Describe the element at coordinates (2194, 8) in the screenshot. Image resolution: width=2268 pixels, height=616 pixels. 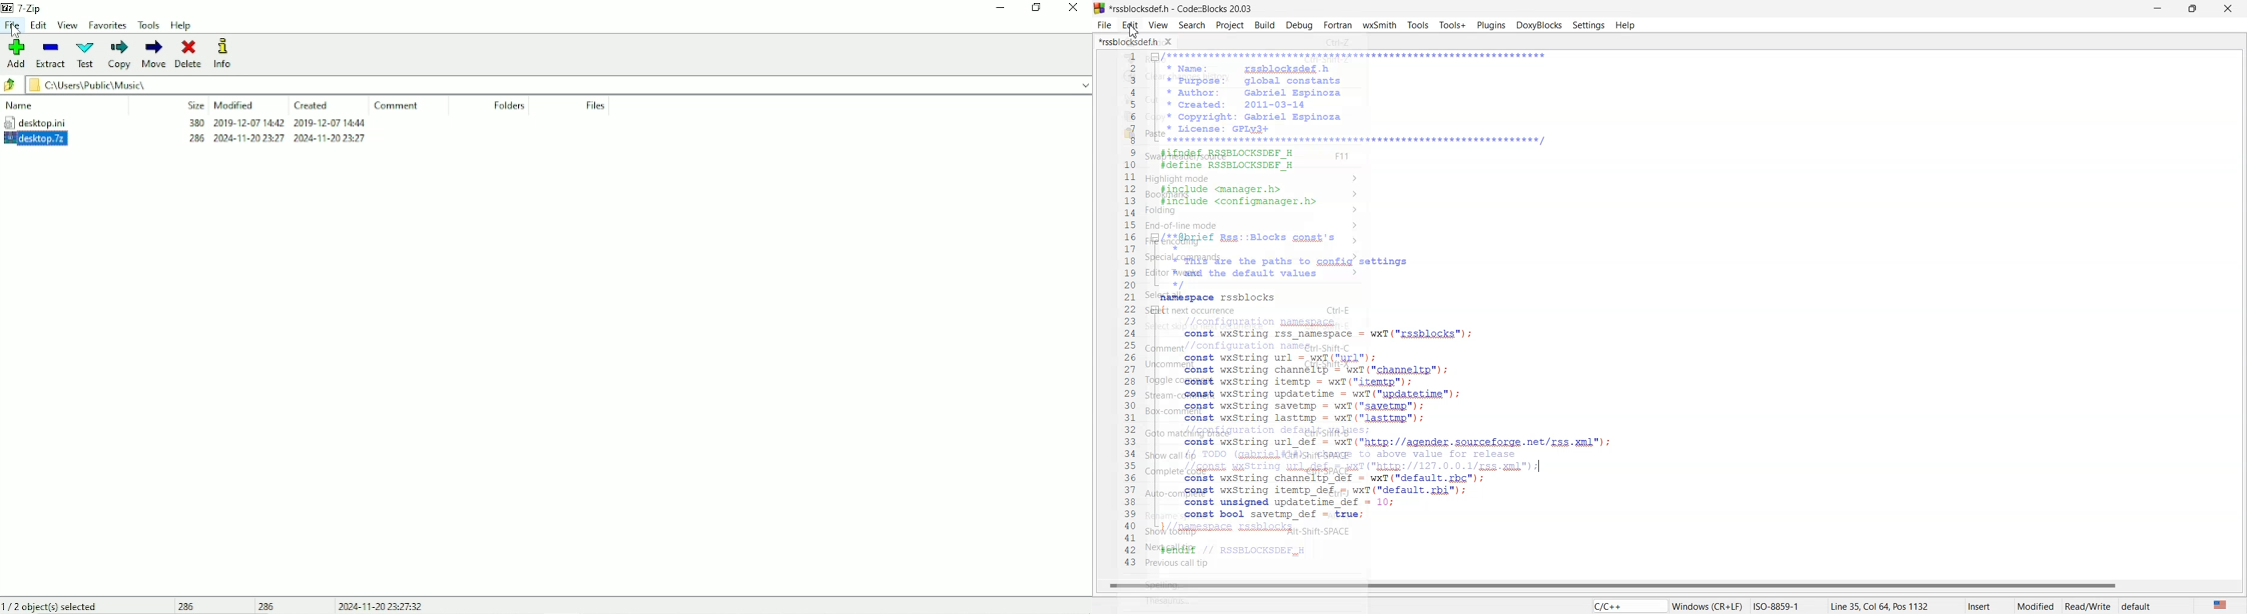
I see `Maximize` at that location.